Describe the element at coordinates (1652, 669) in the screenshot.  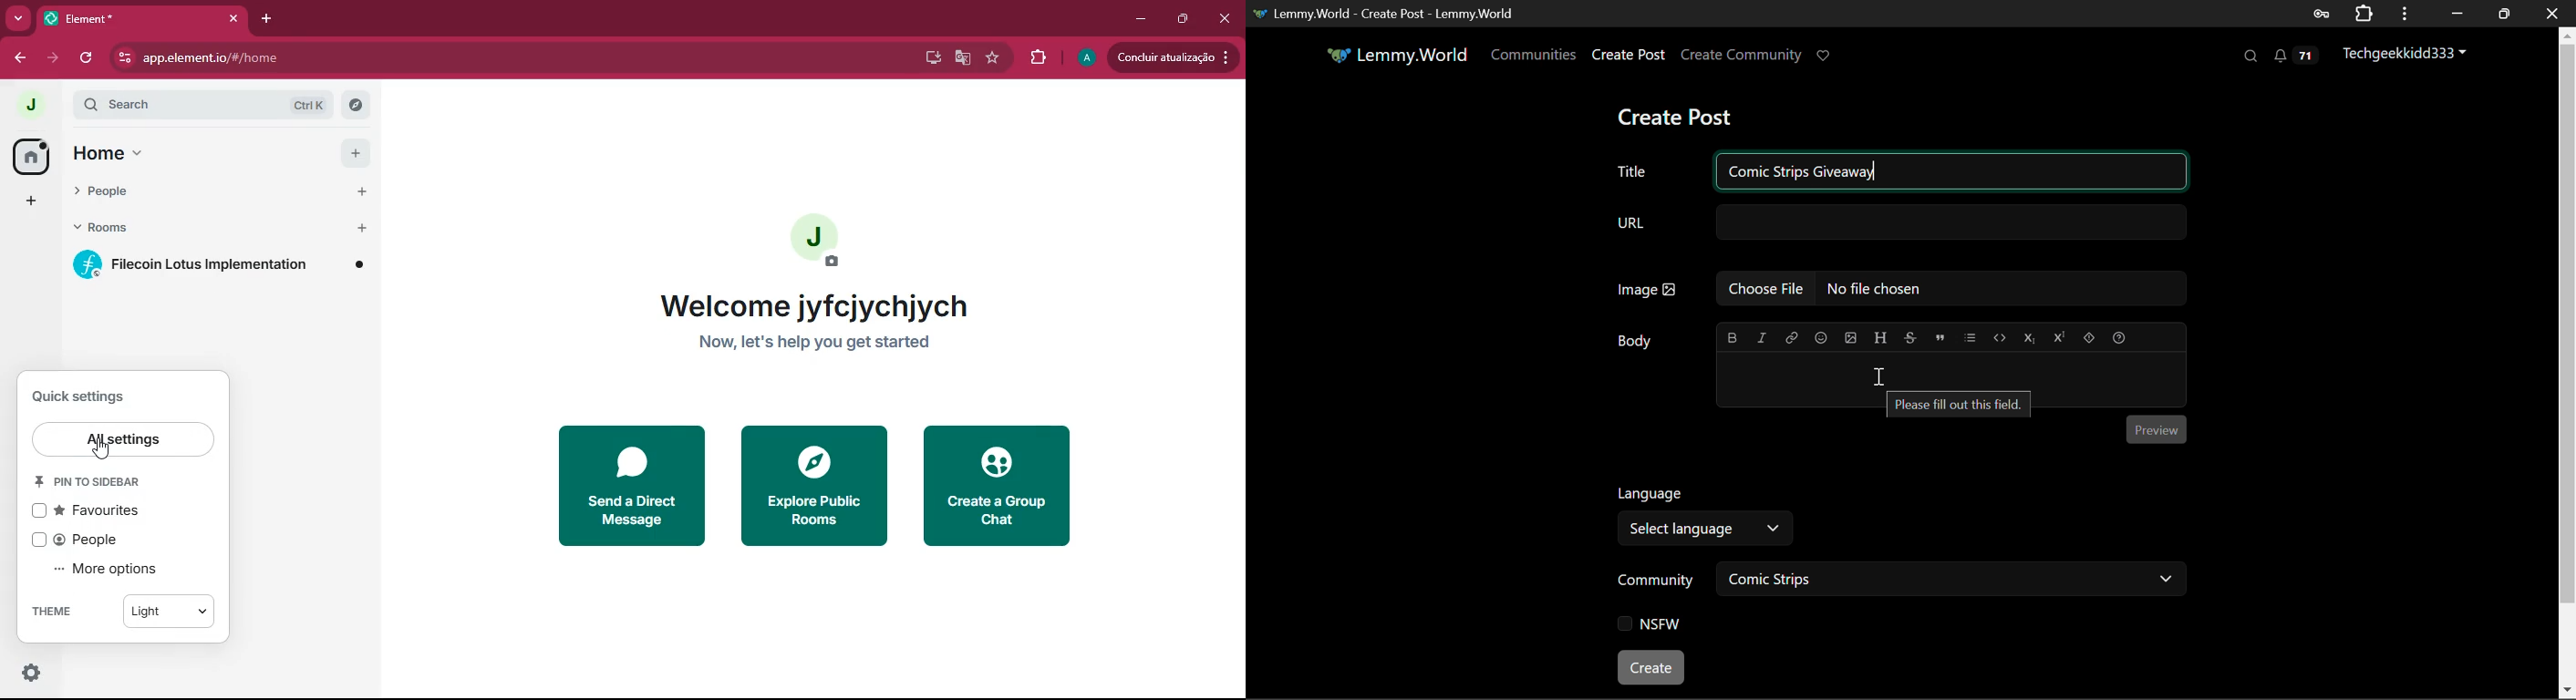
I see `Create` at that location.